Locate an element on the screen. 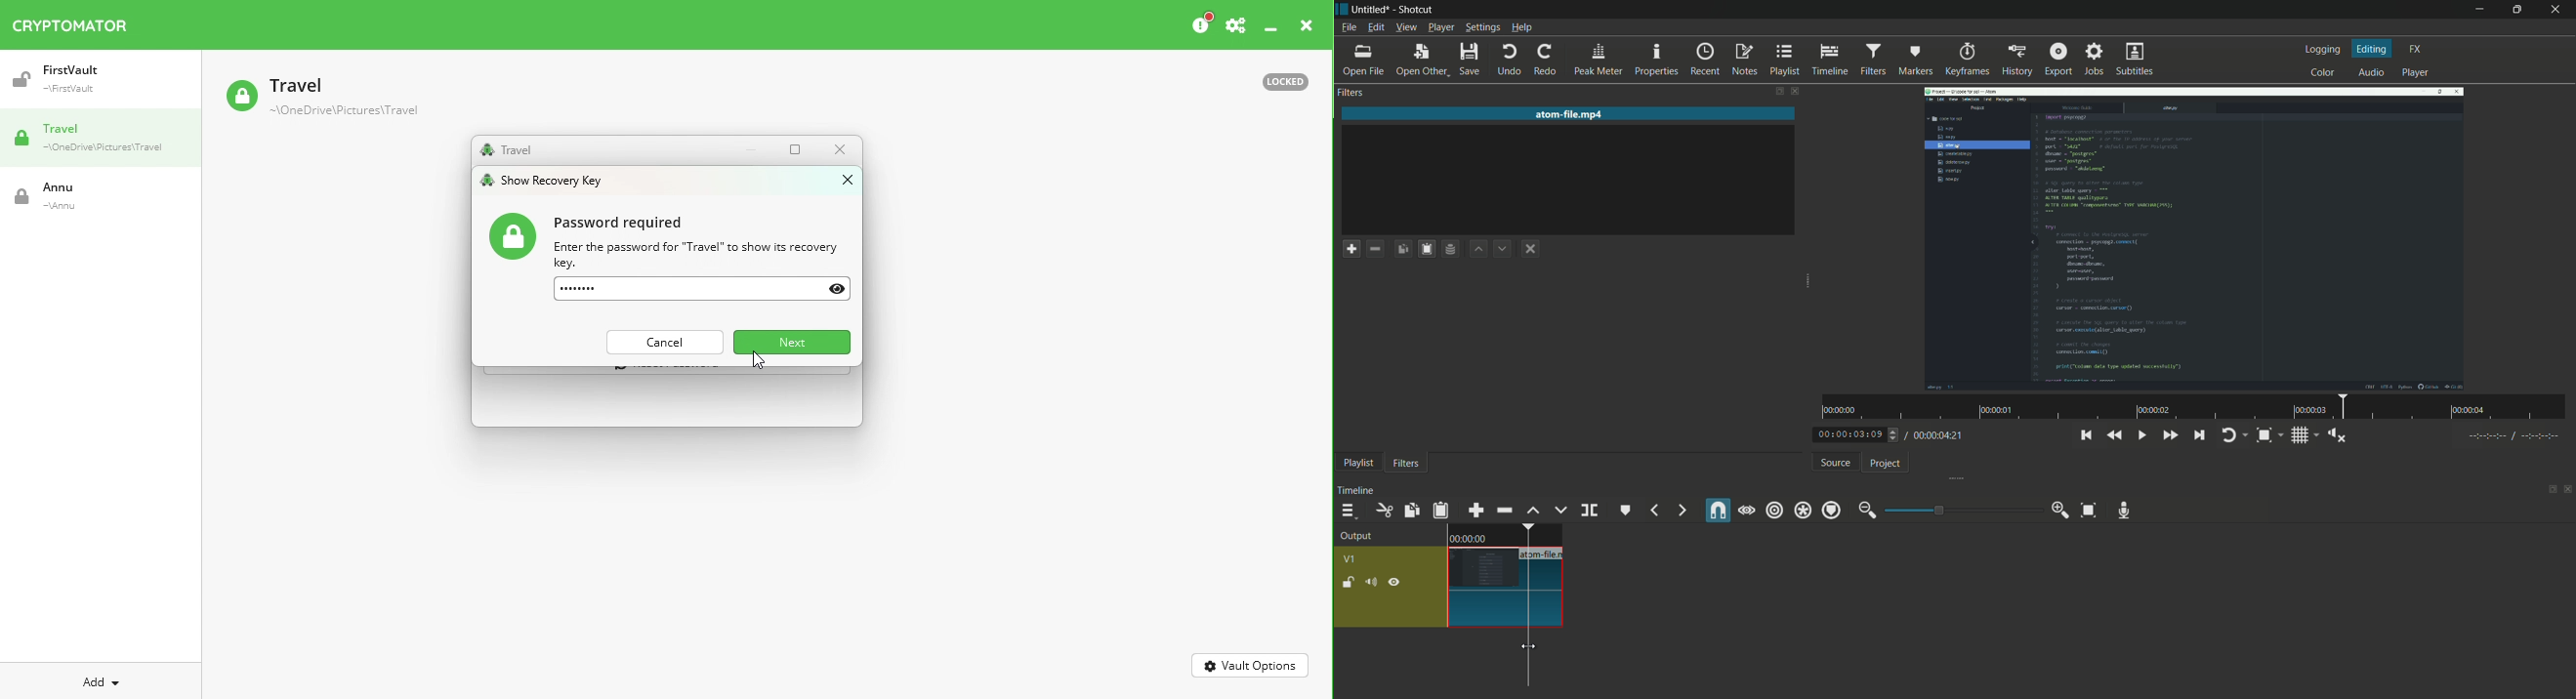  toggle grid is located at coordinates (2302, 436).